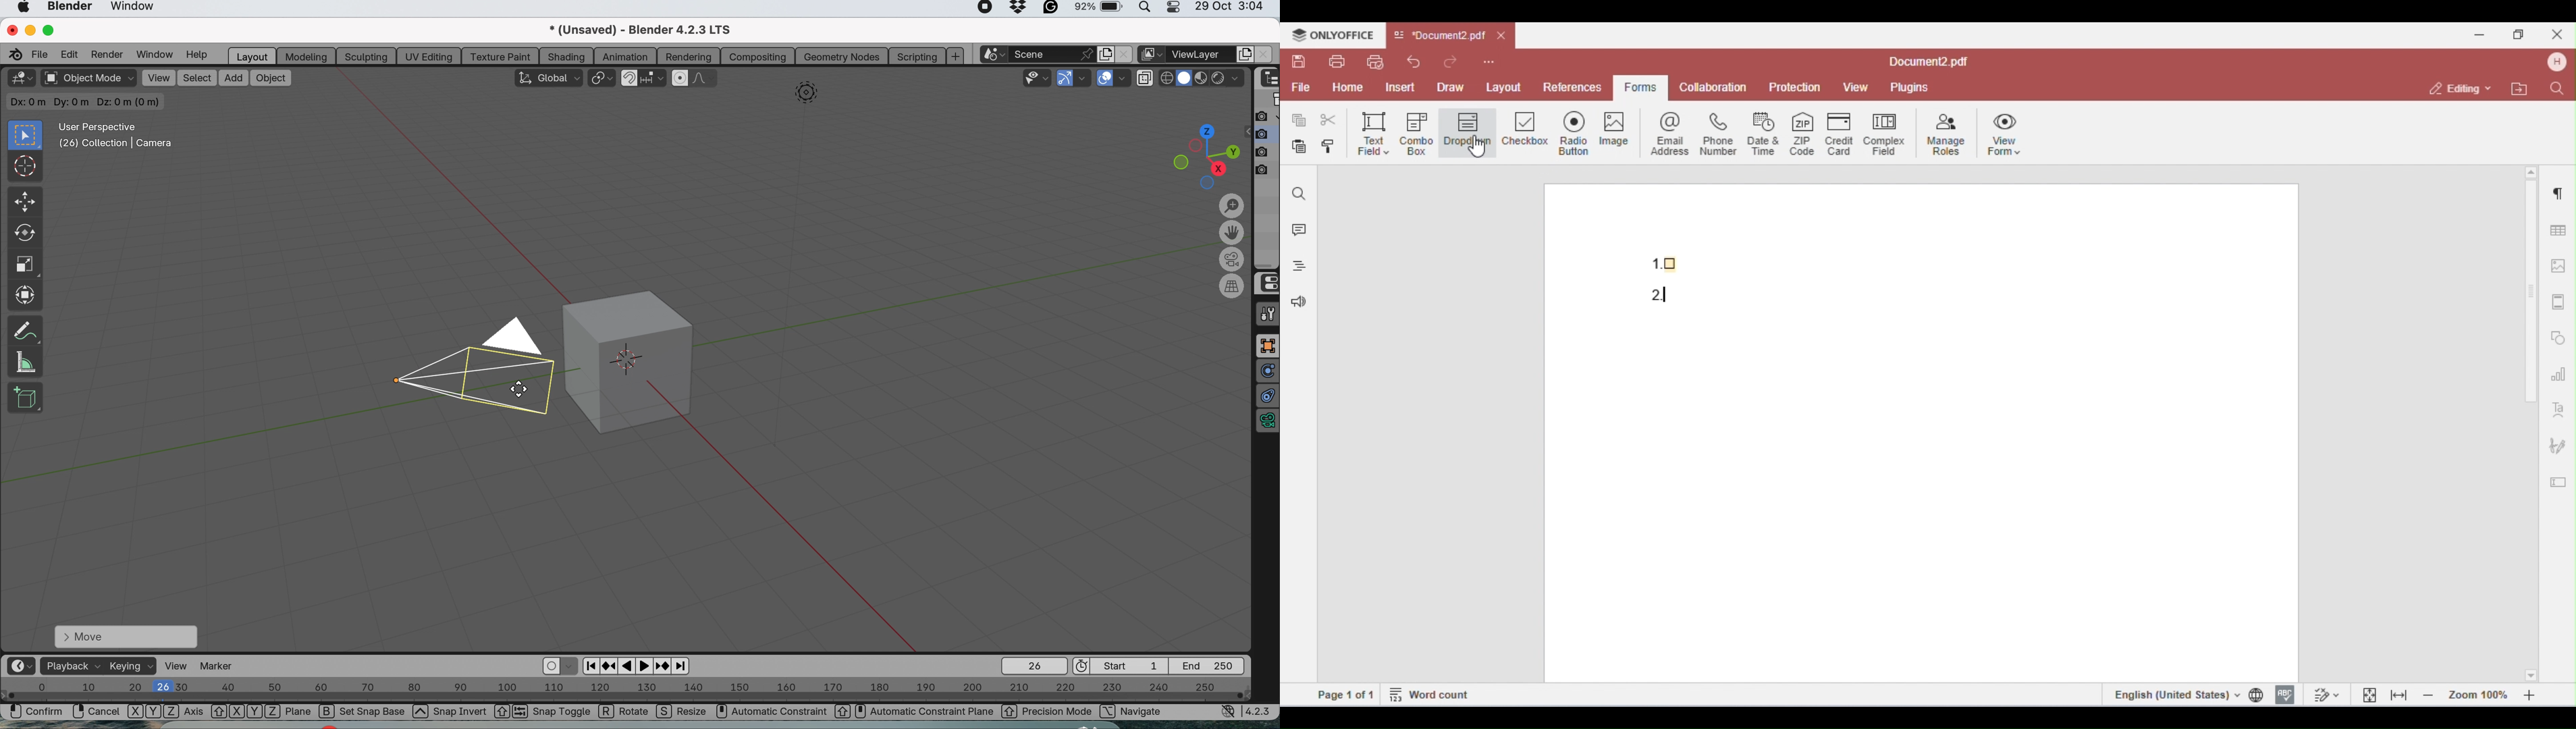 The image size is (2576, 756). I want to click on next, so click(682, 666).